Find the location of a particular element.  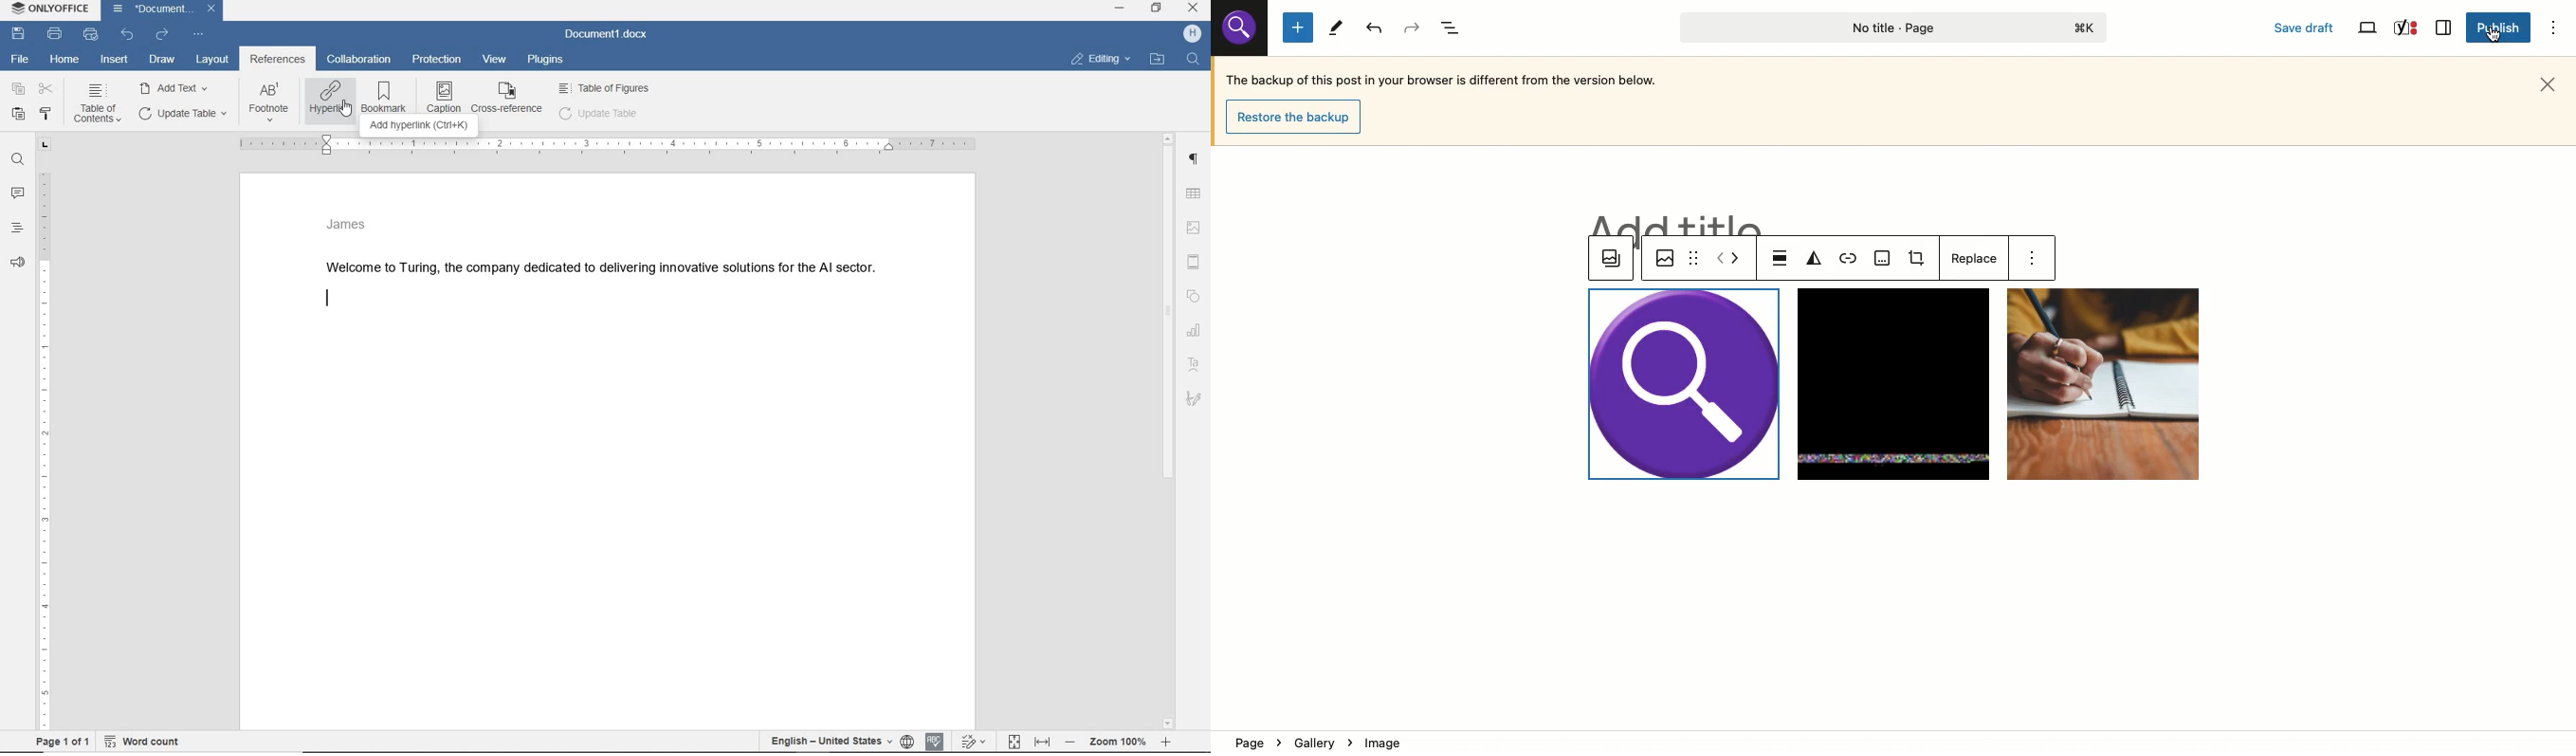

James is located at coordinates (348, 223).